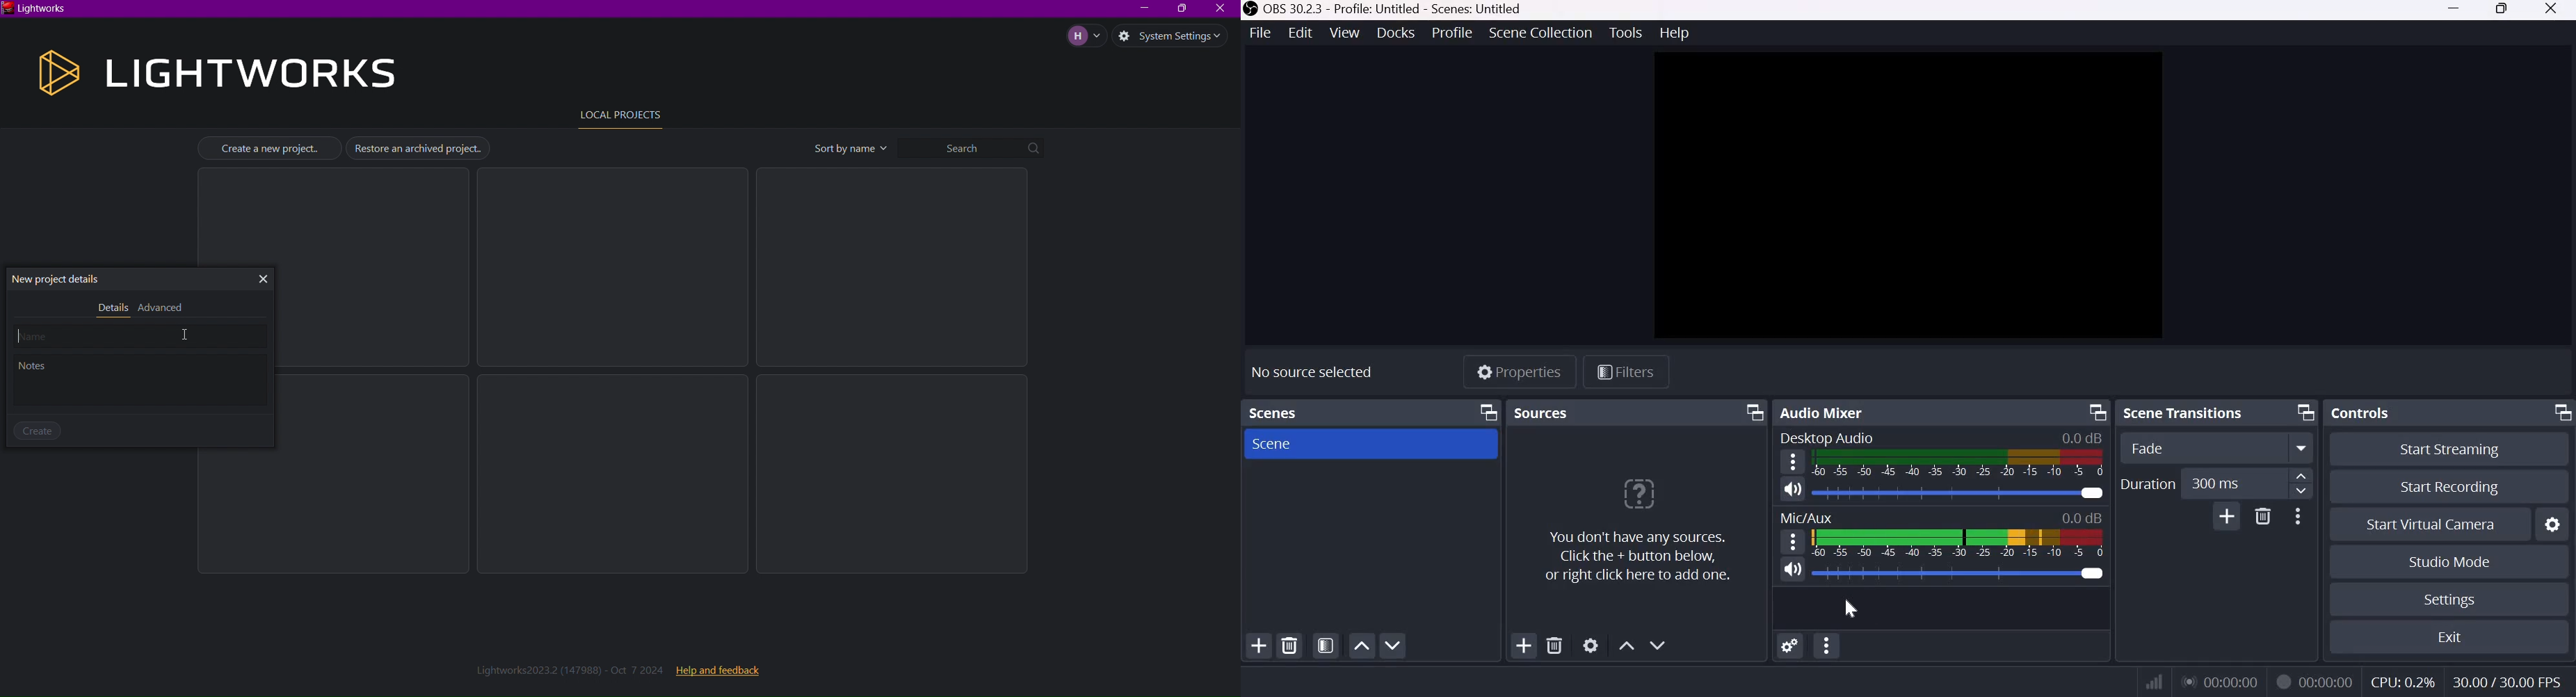  What do you see at coordinates (2264, 515) in the screenshot?
I see `Delete Transition` at bounding box center [2264, 515].